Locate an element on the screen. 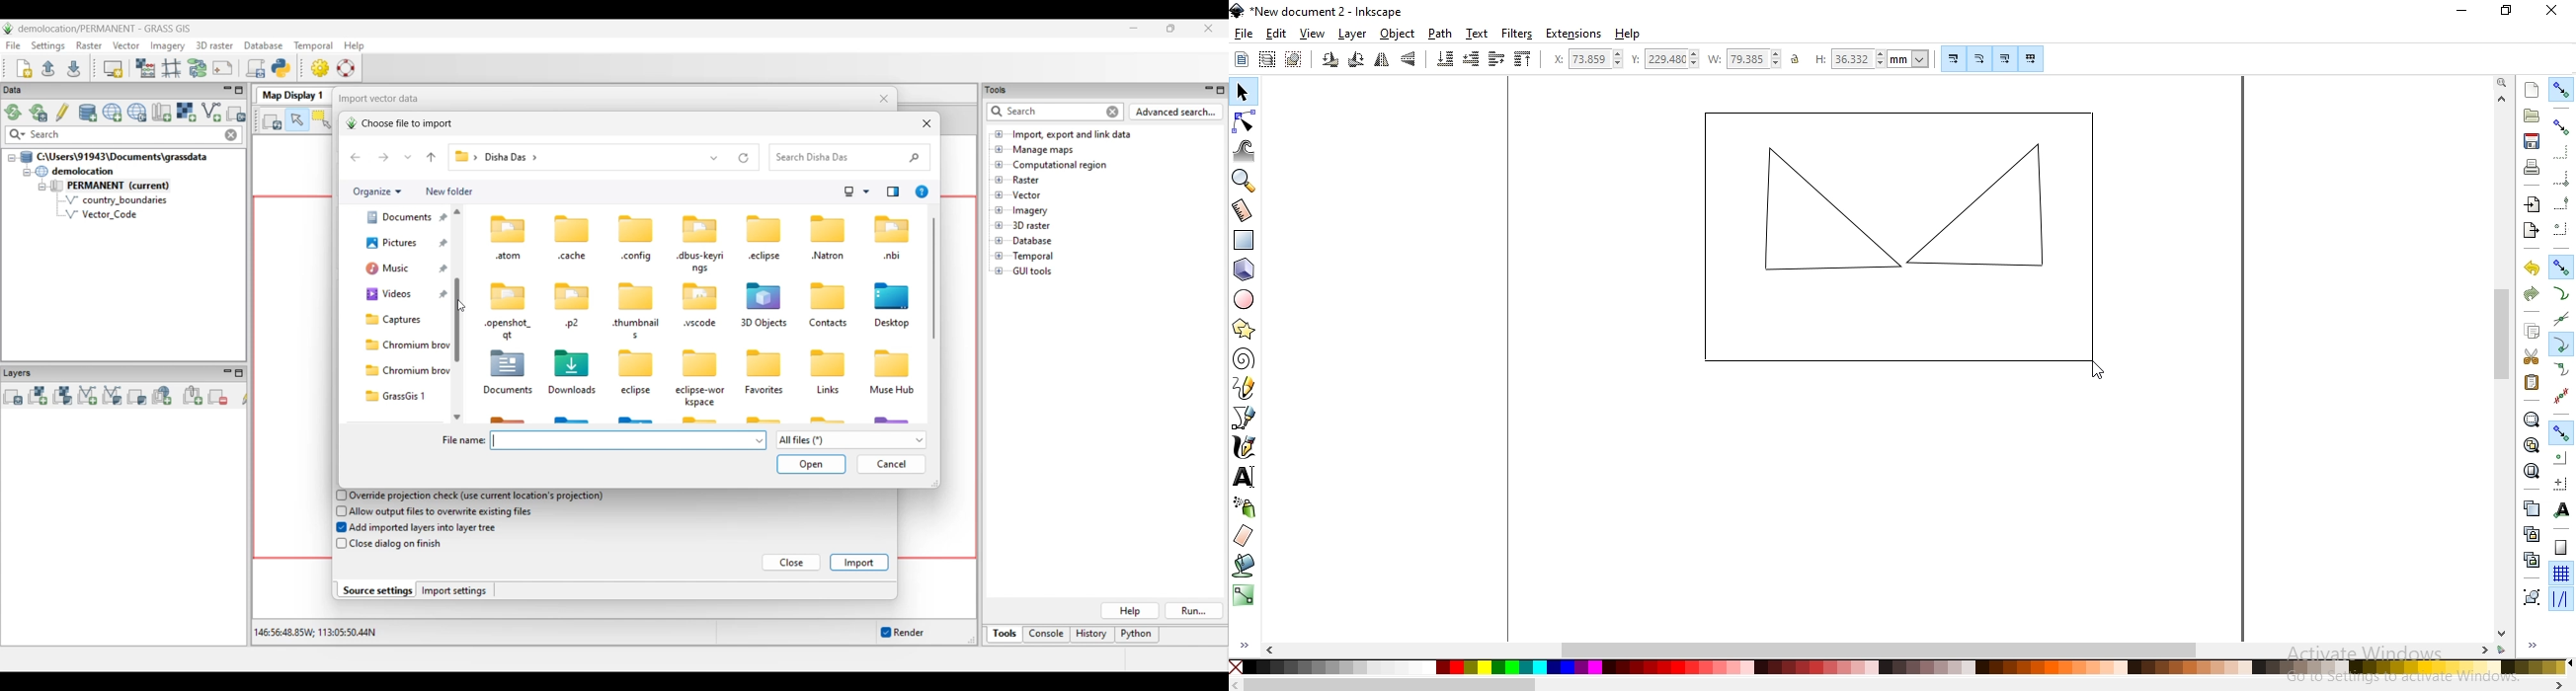 The height and width of the screenshot is (700, 2576). open an existing document is located at coordinates (2532, 115).